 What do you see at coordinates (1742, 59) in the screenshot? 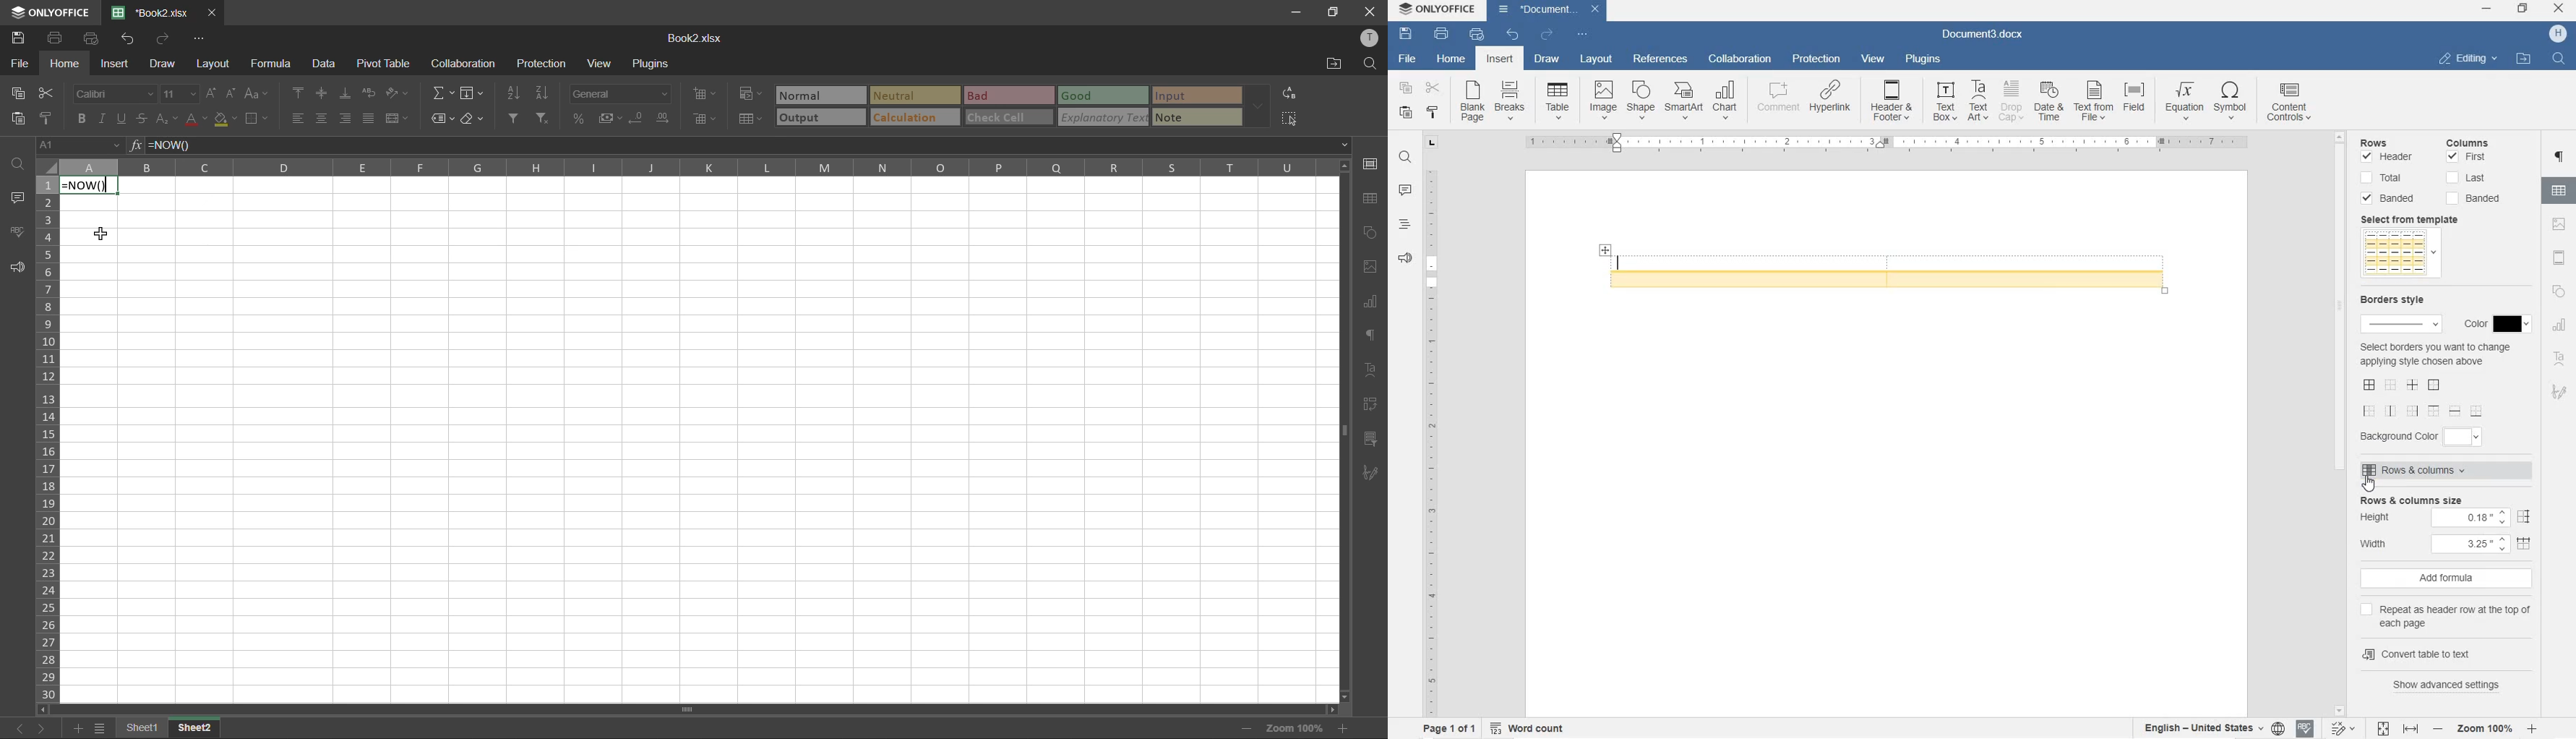
I see `COLLABORATION` at bounding box center [1742, 59].